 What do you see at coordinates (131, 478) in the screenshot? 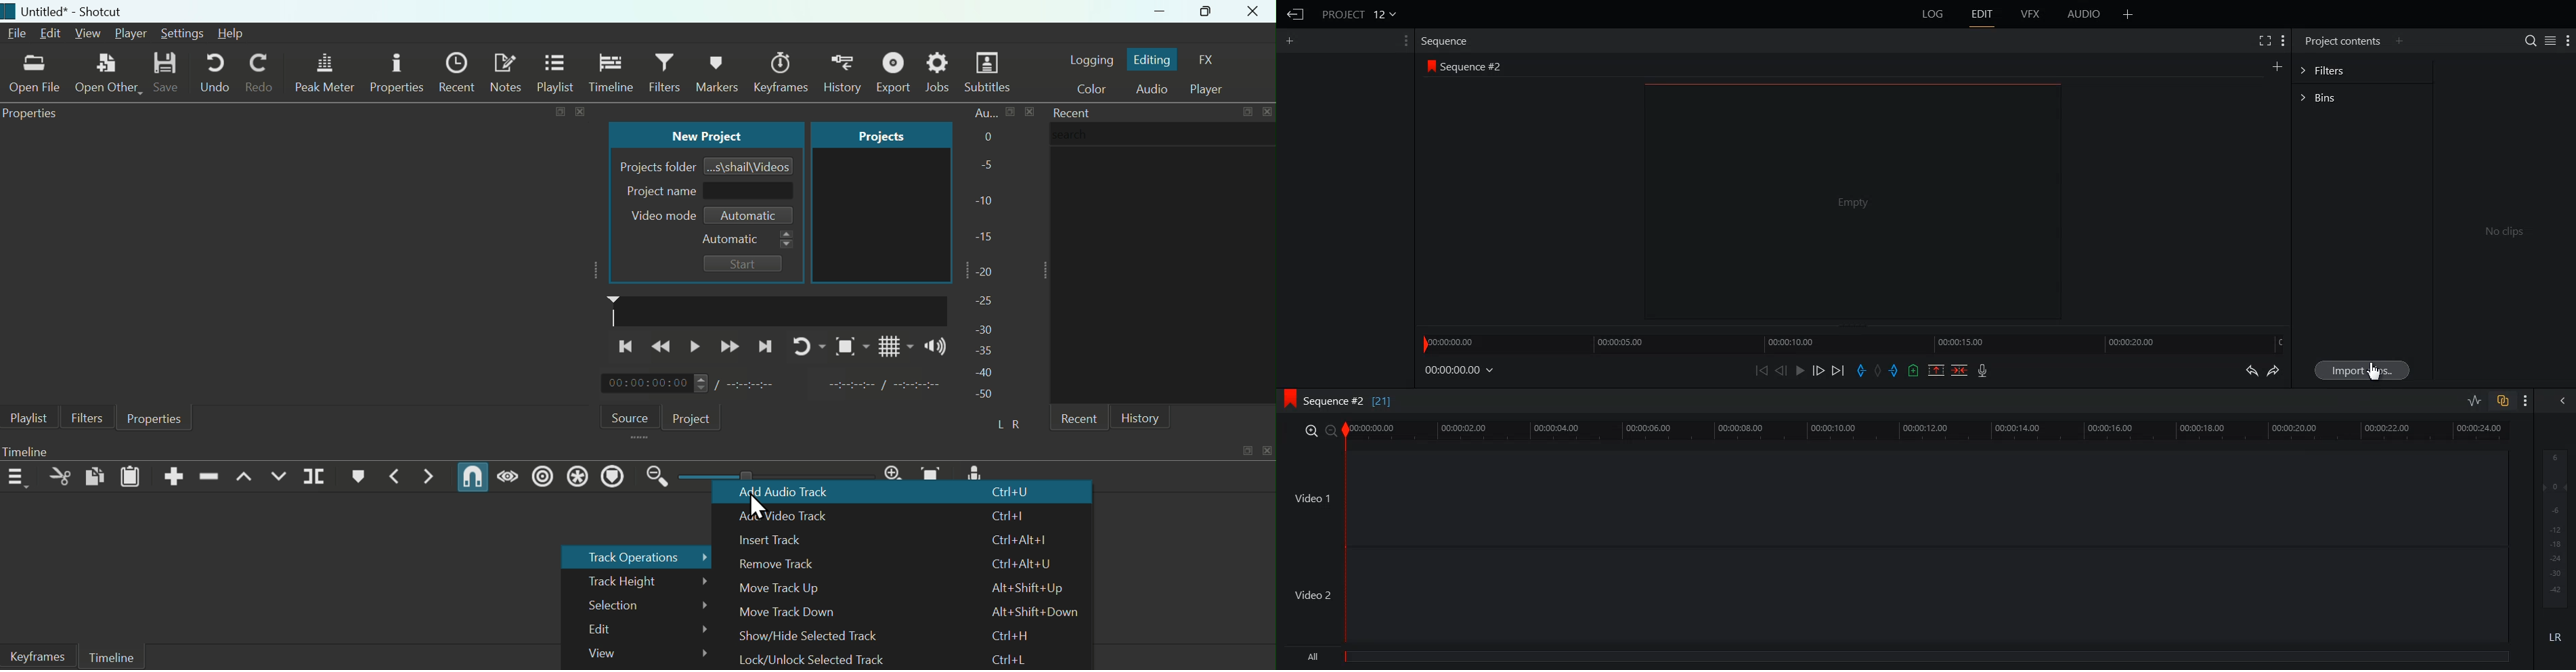
I see `Paste` at bounding box center [131, 478].